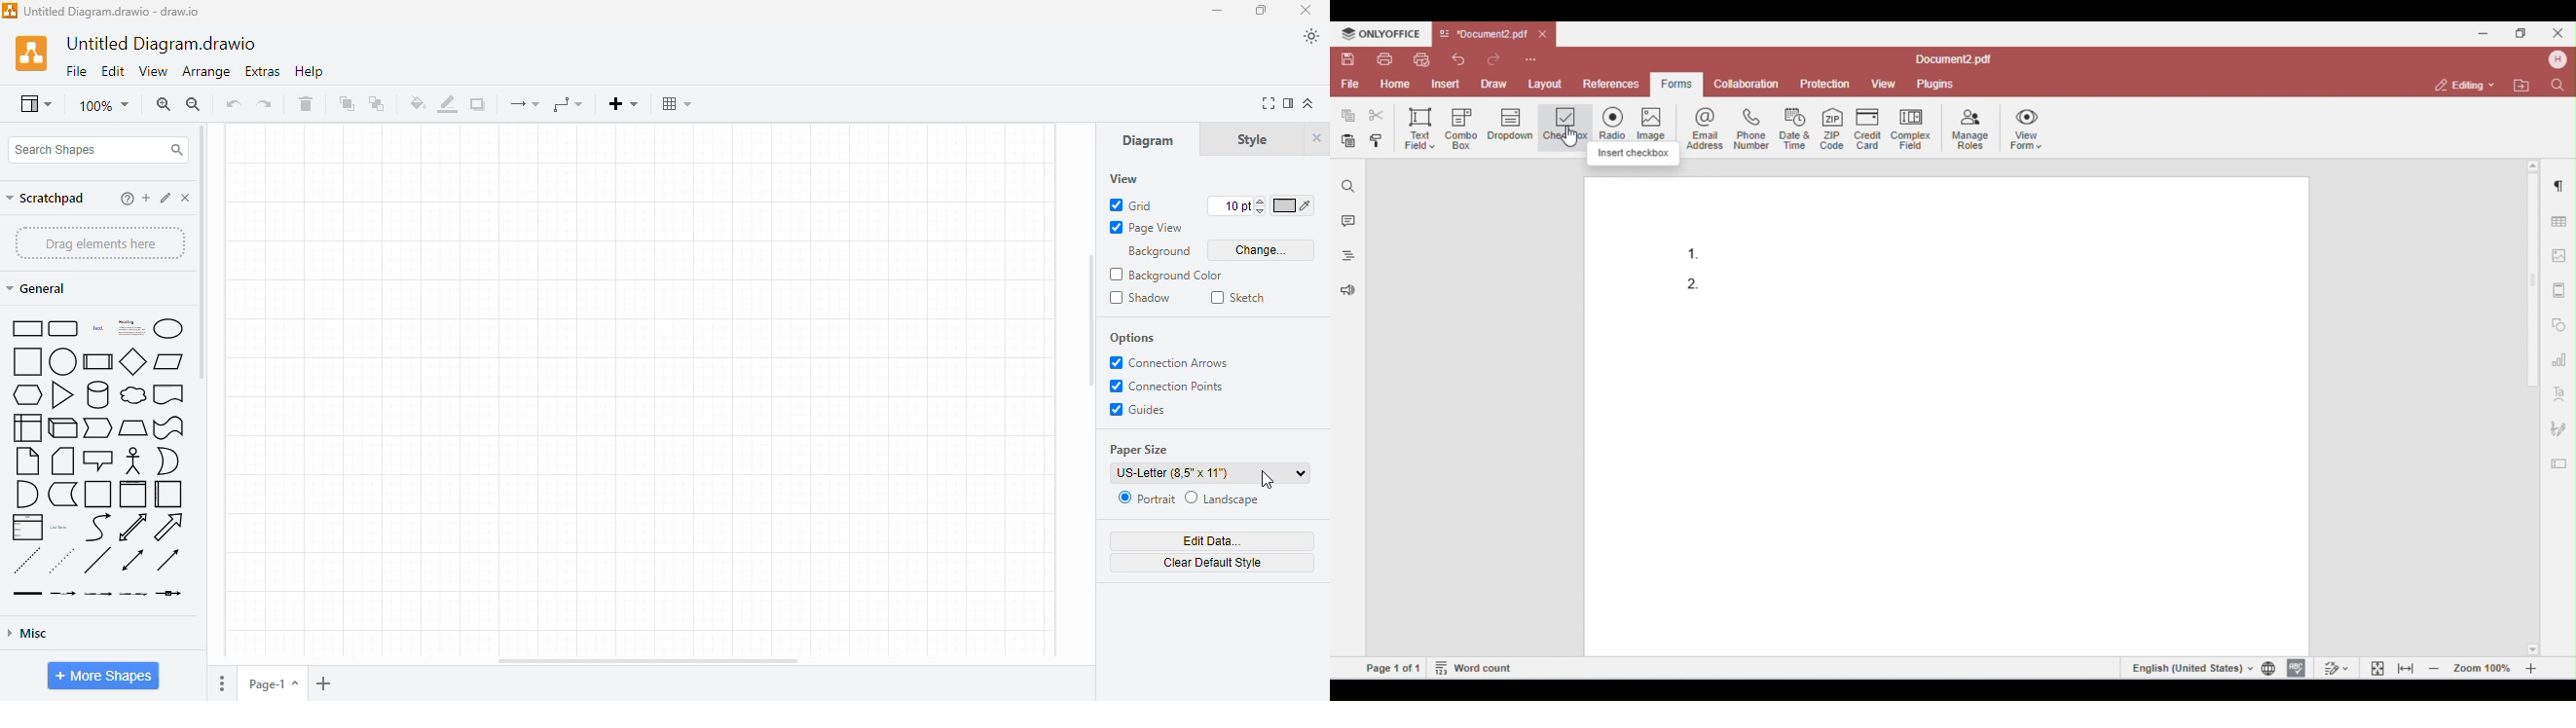 The width and height of the screenshot is (2576, 728). I want to click on undo, so click(233, 103).